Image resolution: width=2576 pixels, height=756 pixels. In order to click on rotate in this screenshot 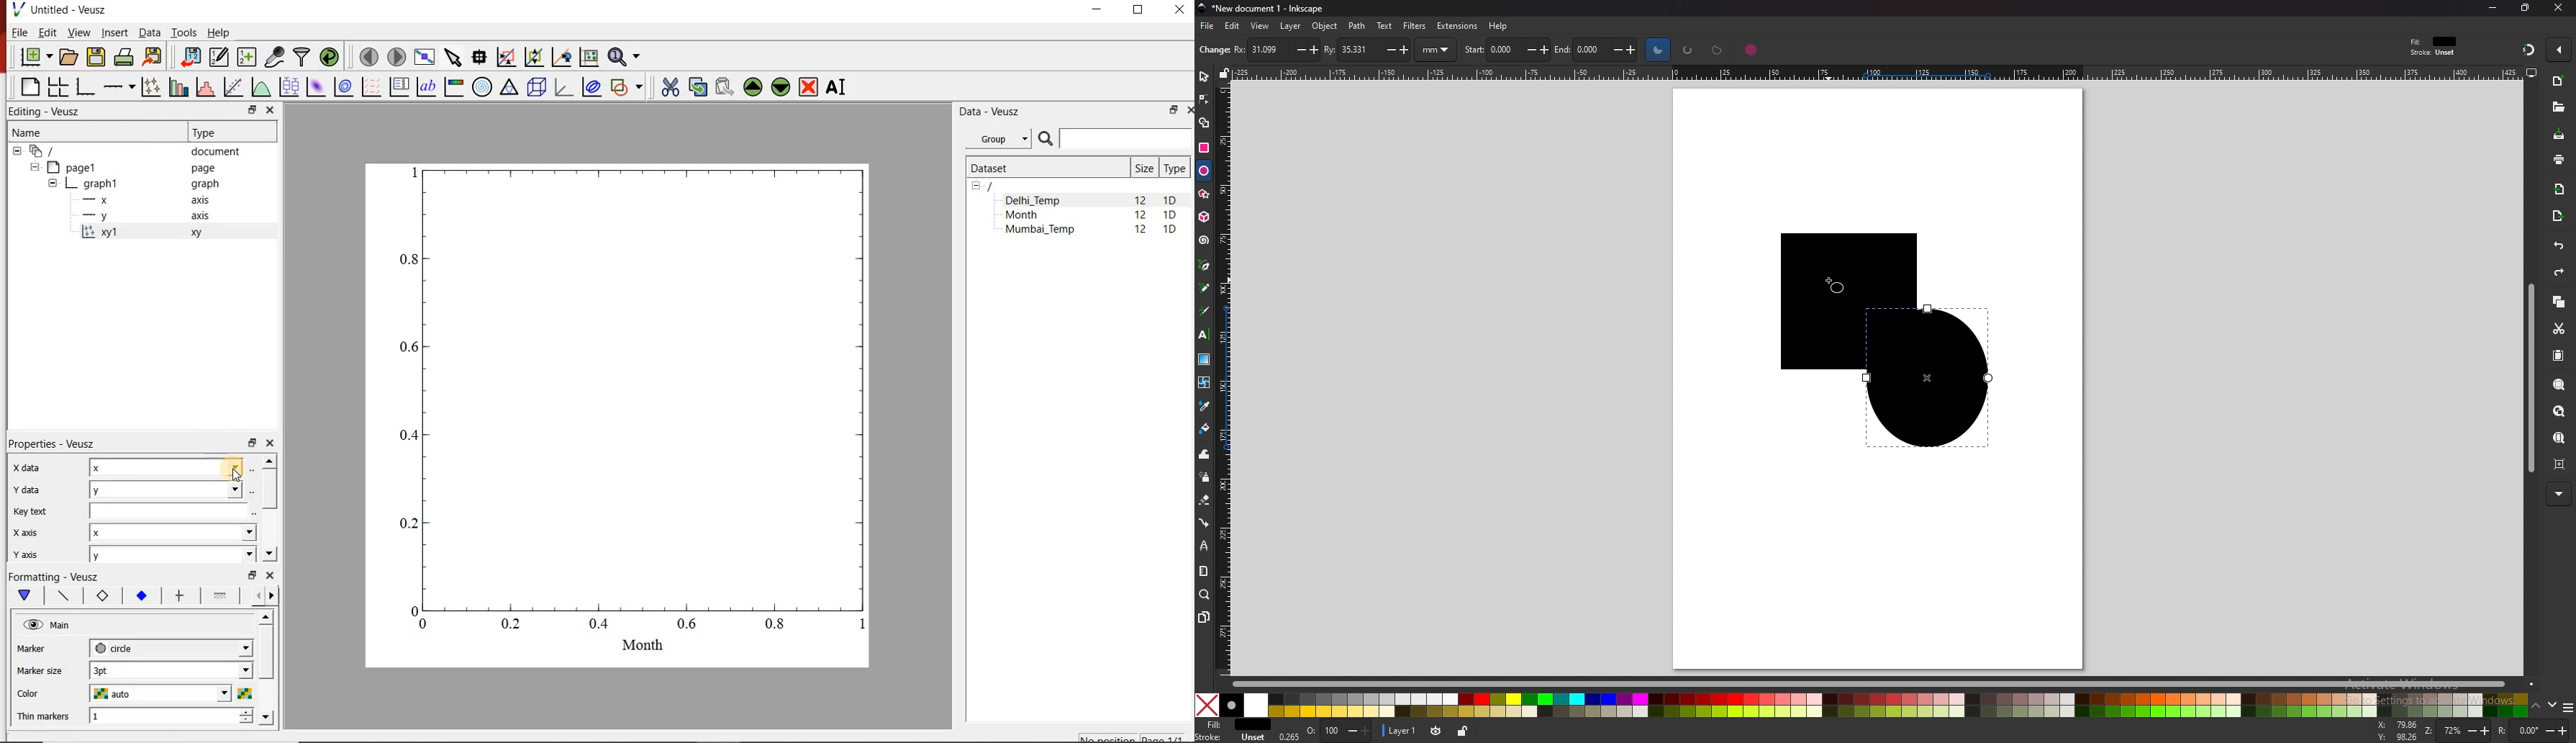, I will do `click(2532, 731)`.